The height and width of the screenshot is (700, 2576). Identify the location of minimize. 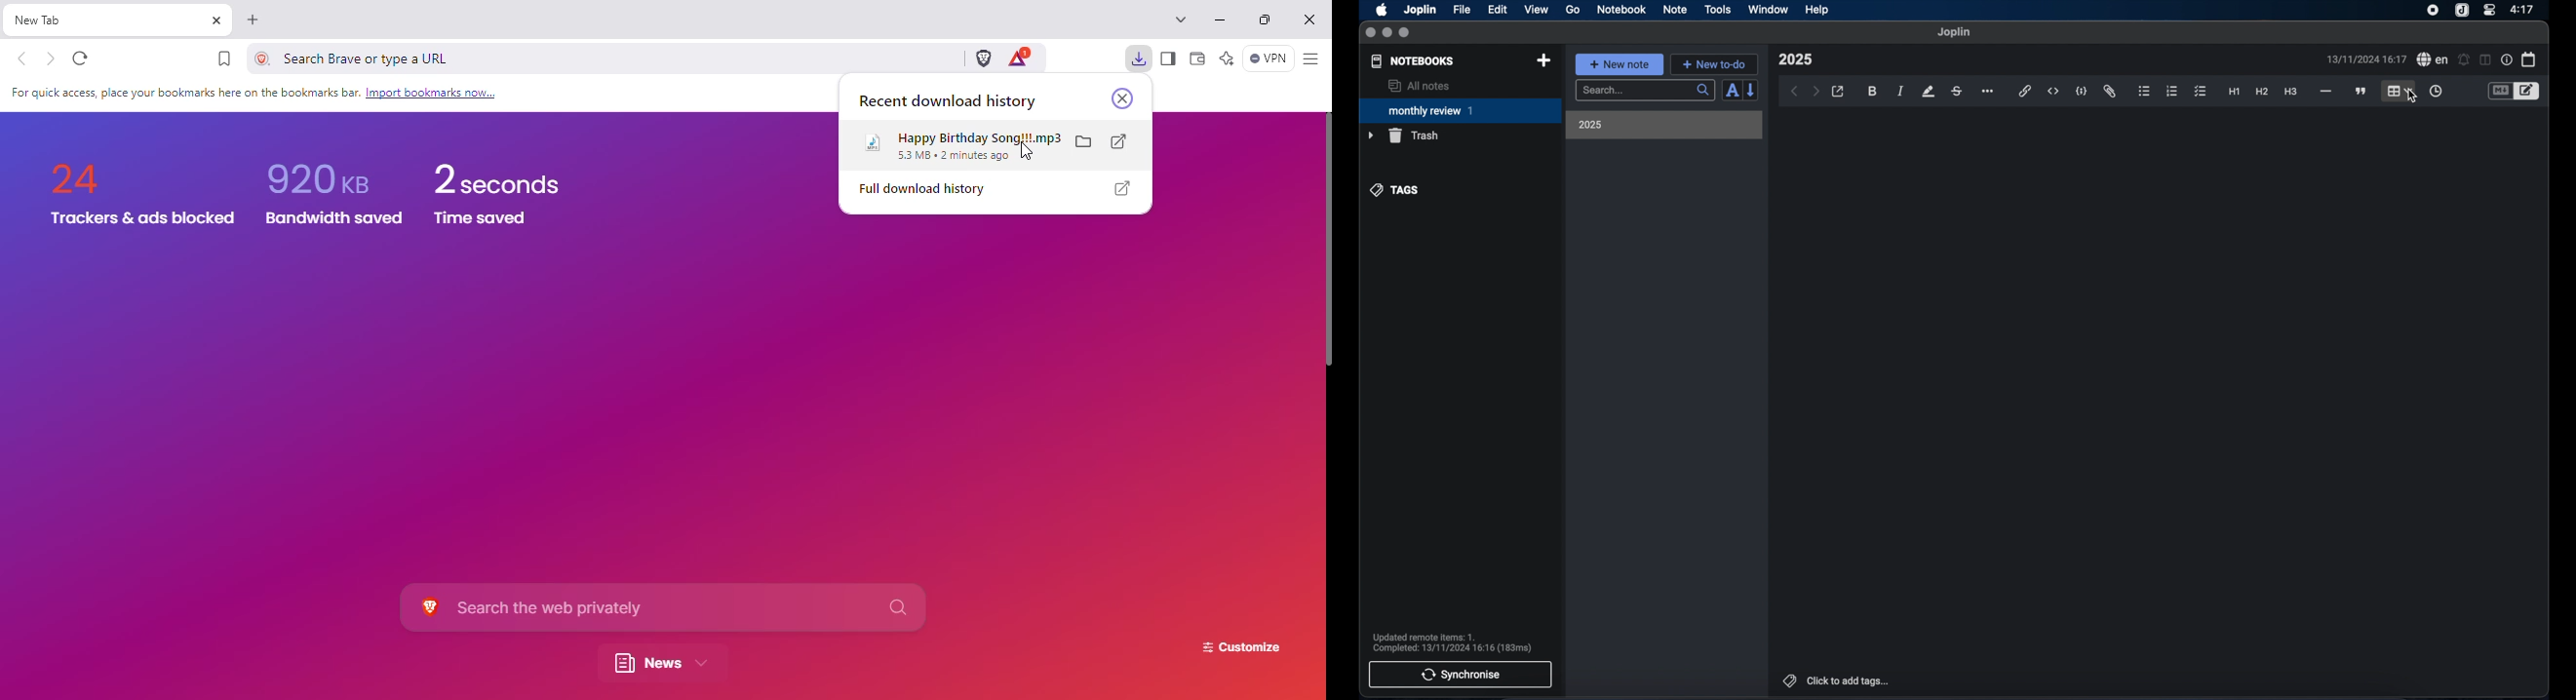
(1387, 33).